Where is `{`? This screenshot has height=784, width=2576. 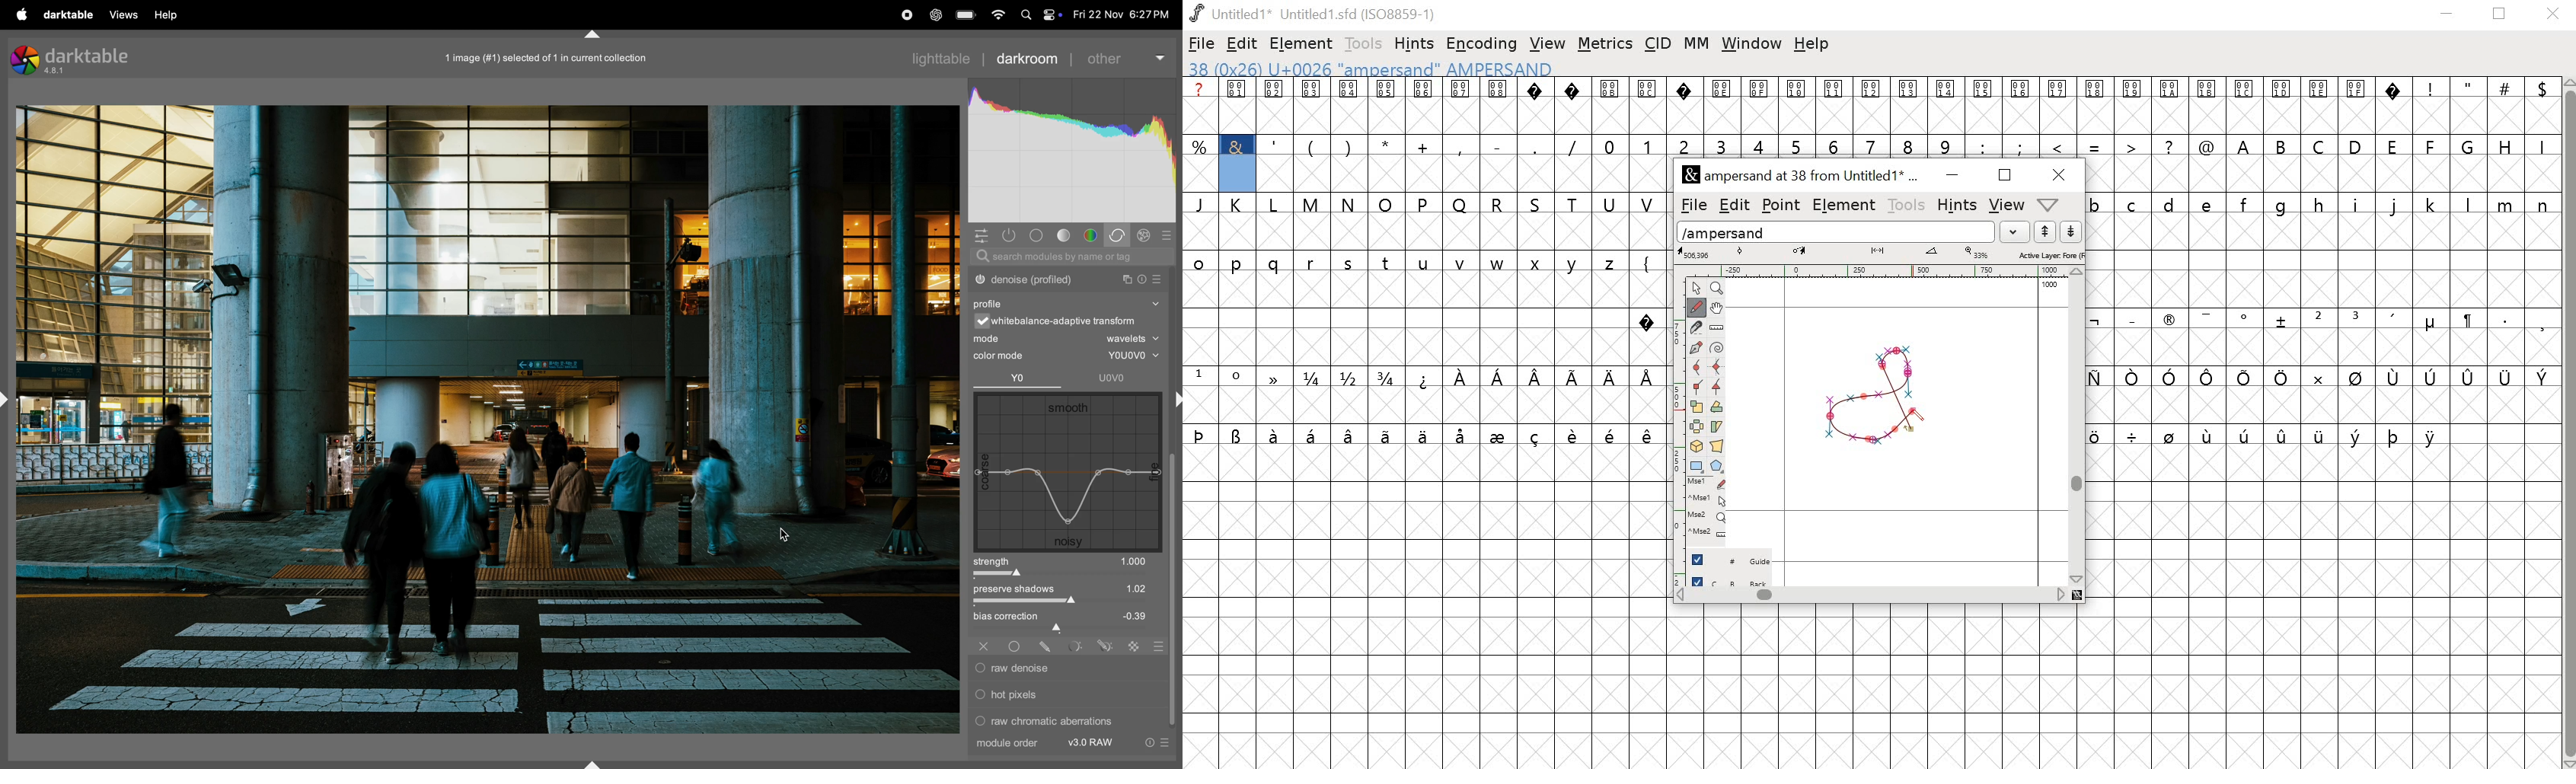 { is located at coordinates (1648, 261).